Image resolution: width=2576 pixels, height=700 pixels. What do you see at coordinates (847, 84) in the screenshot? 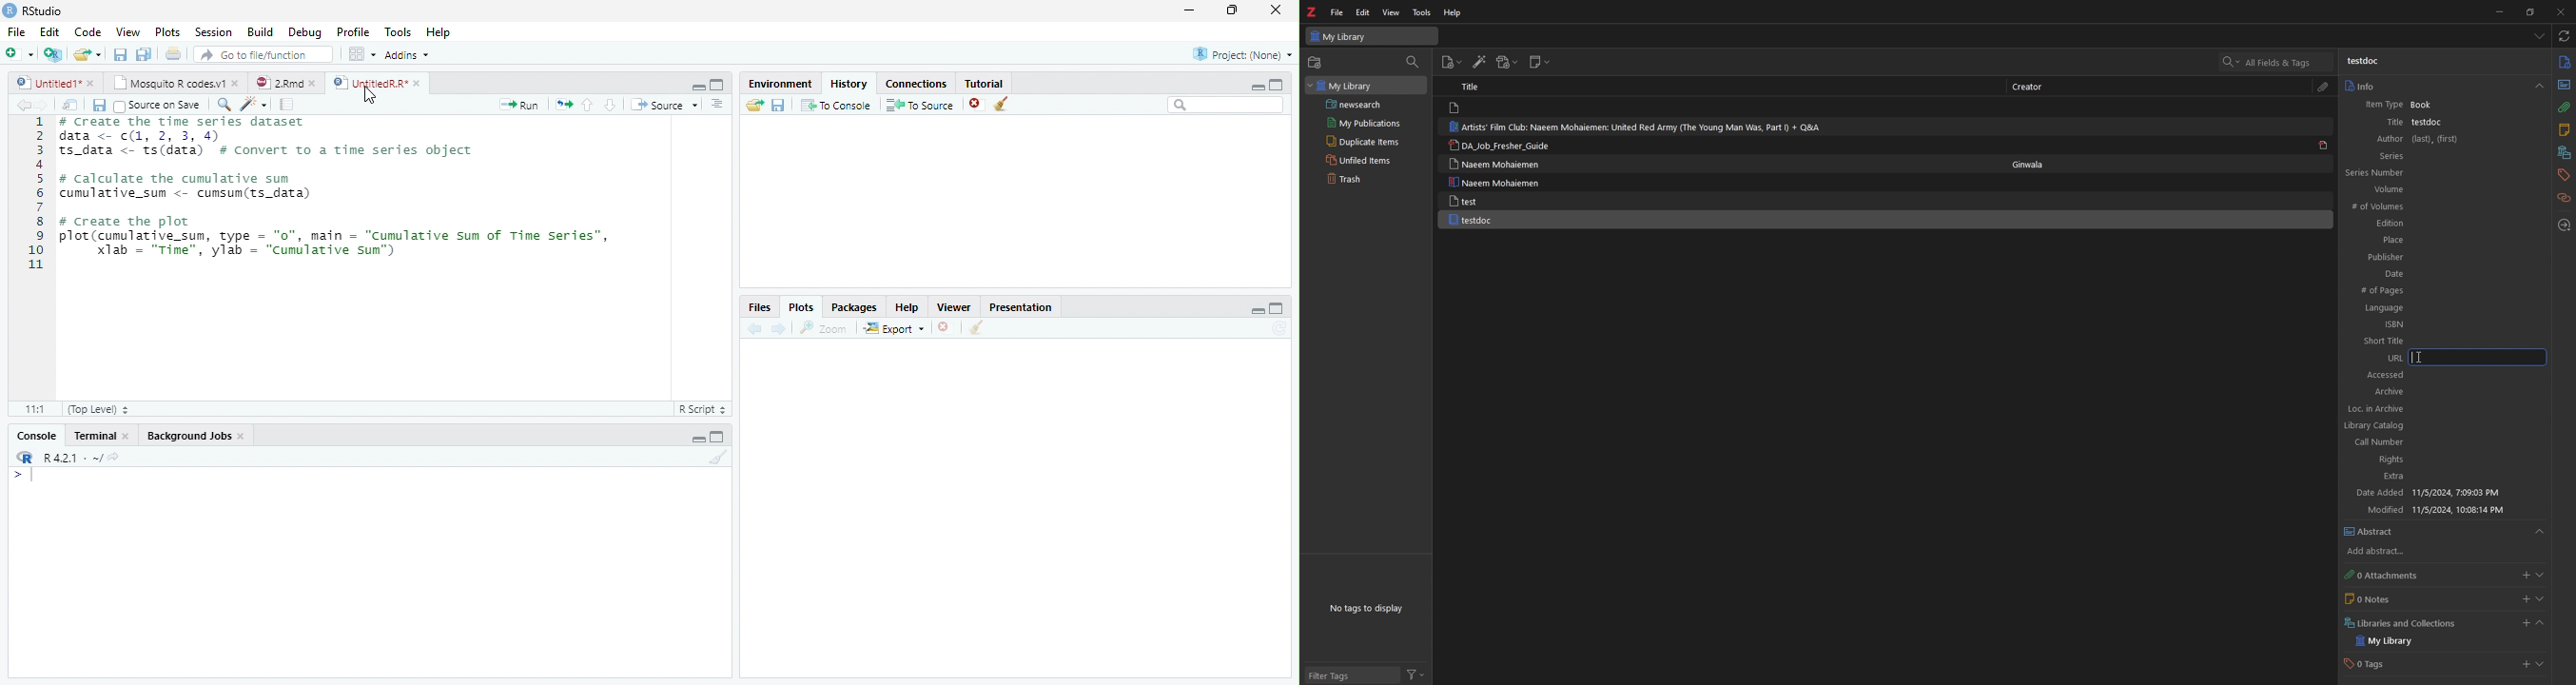
I see `History` at bounding box center [847, 84].